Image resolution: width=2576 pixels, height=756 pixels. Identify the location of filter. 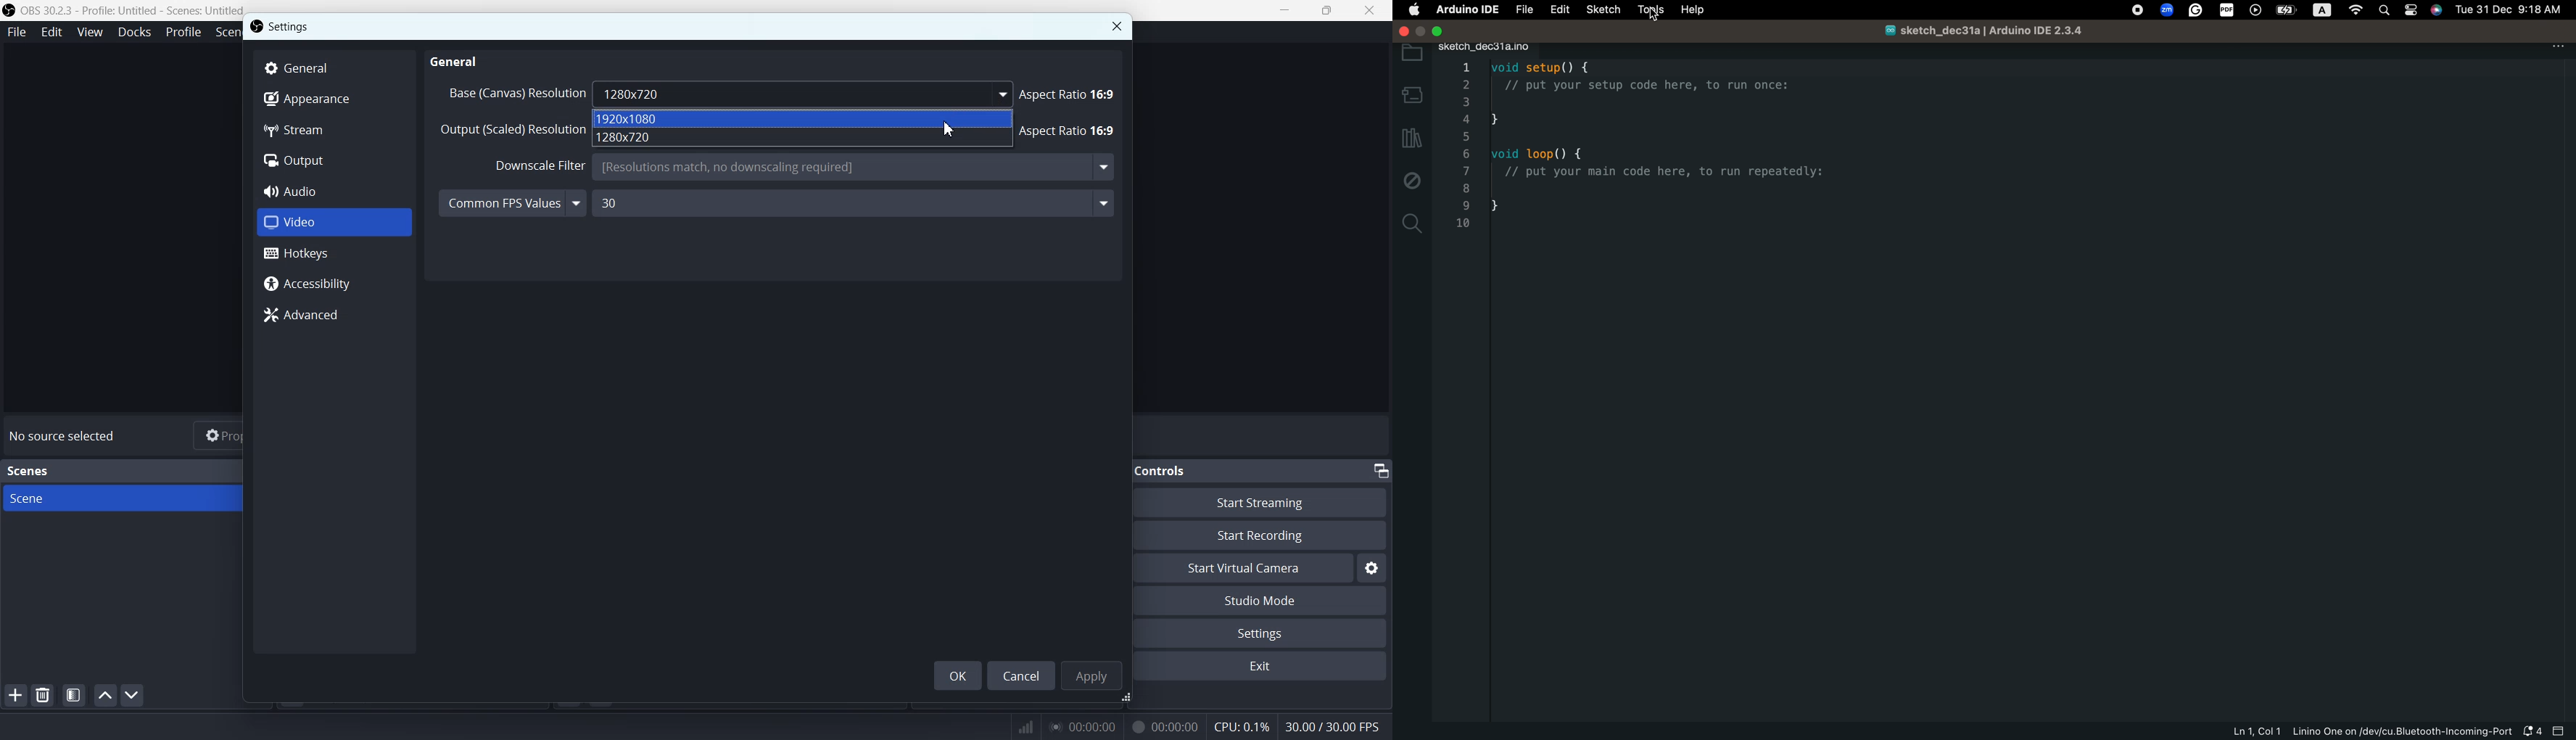
(536, 163).